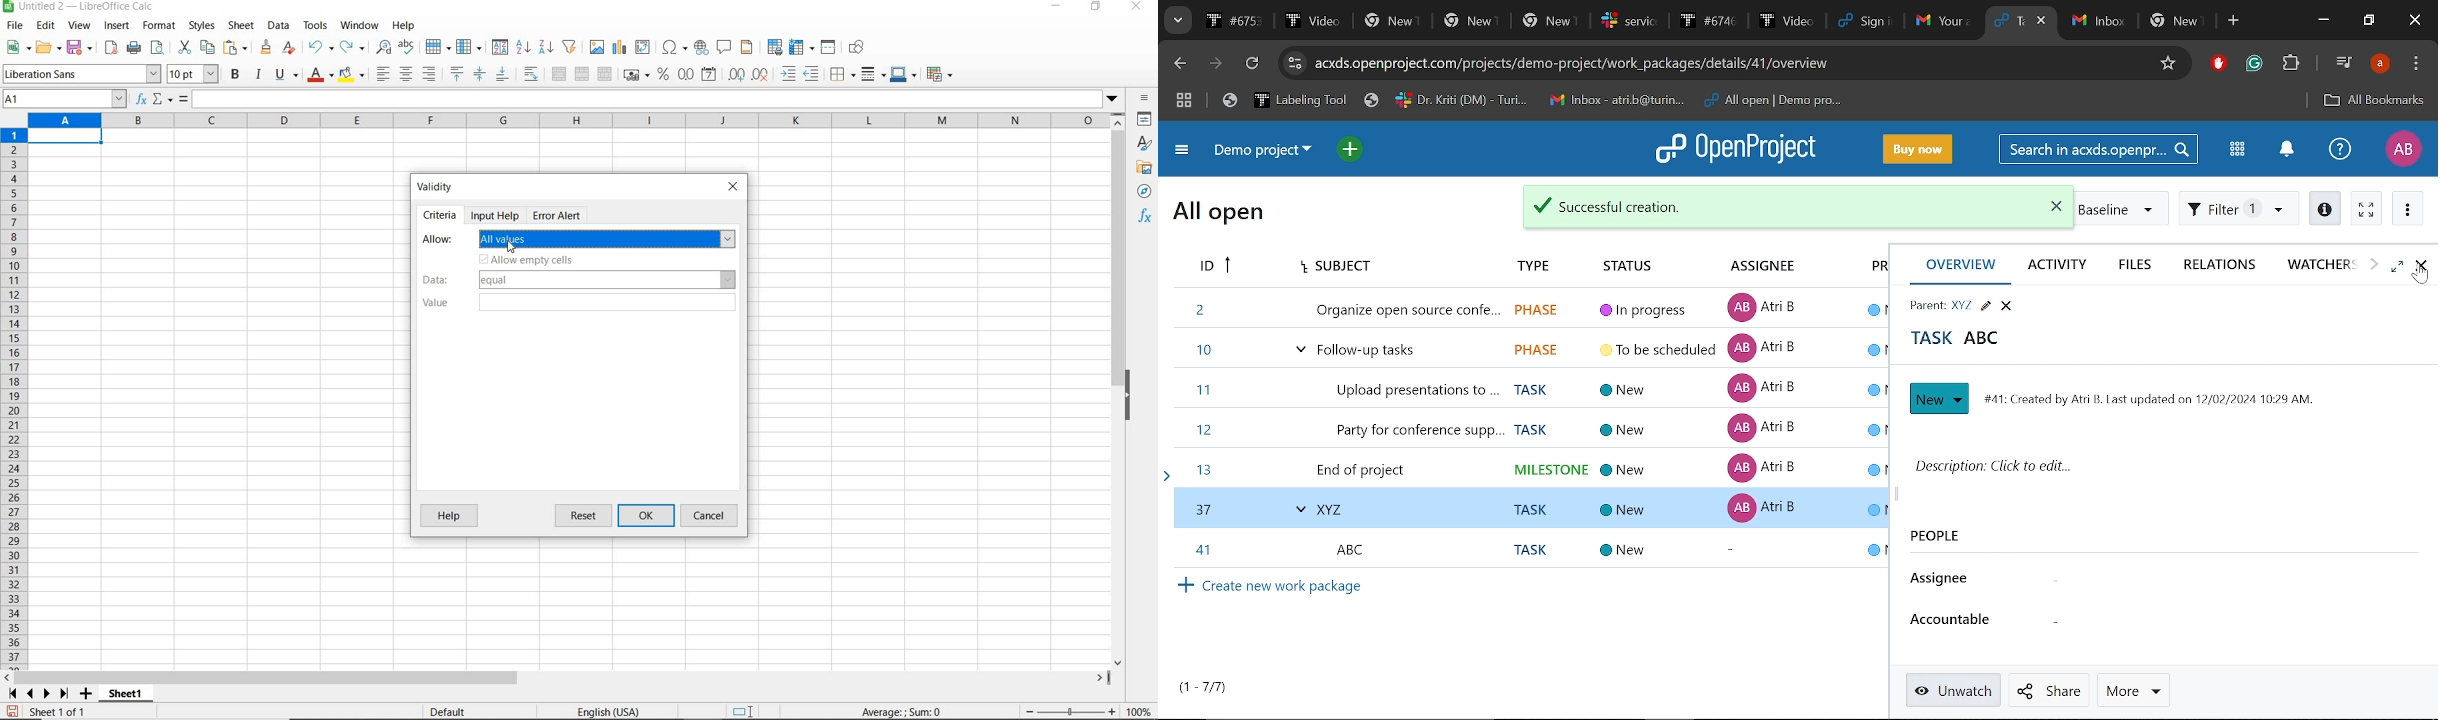 The height and width of the screenshot is (728, 2464). Describe the element at coordinates (514, 248) in the screenshot. I see `cursor` at that location.